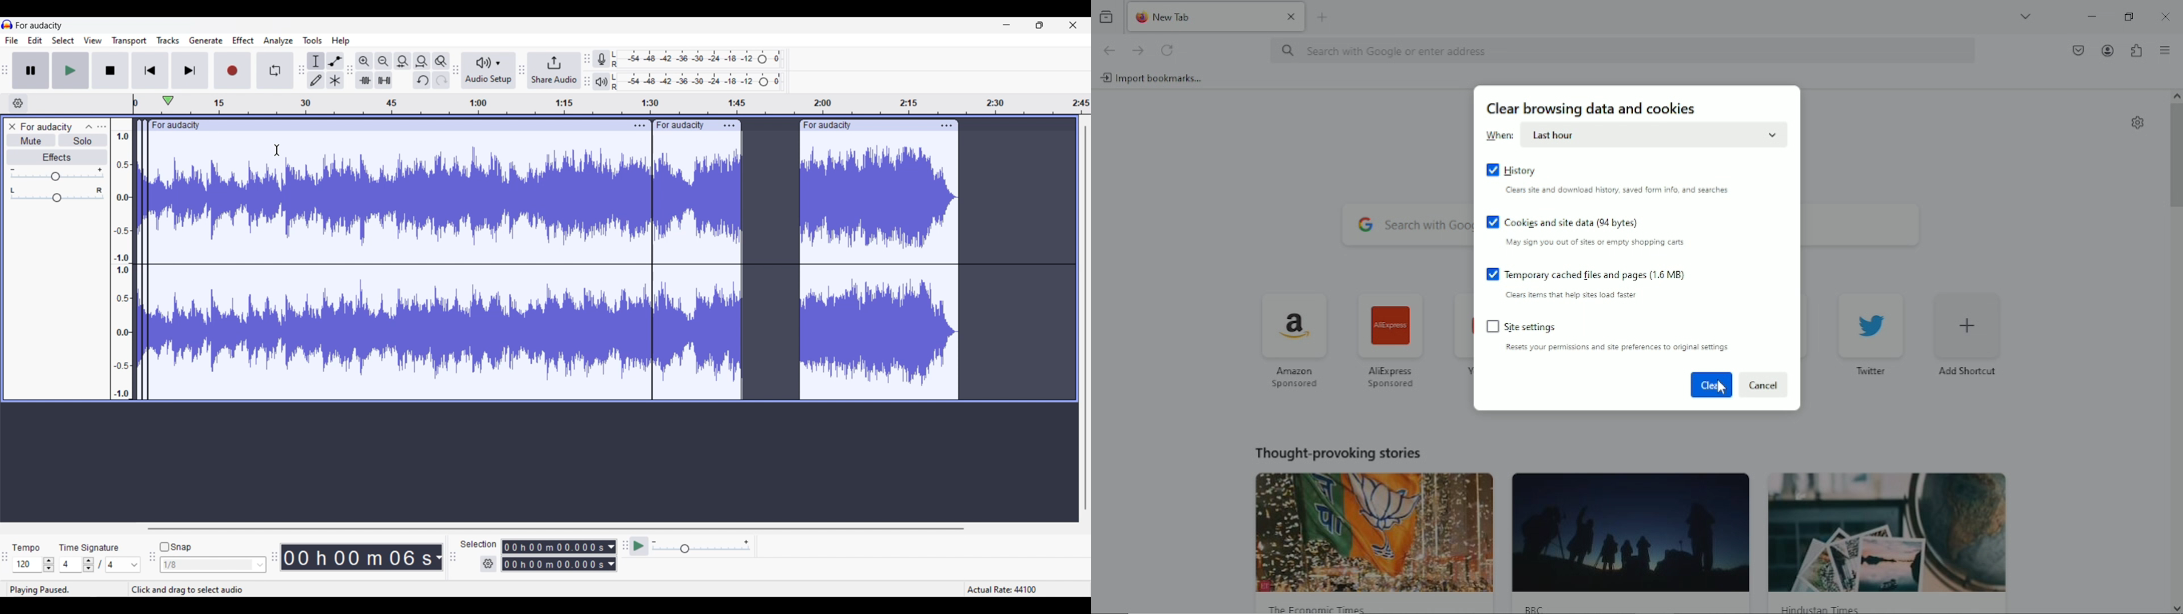 This screenshot has width=2184, height=616. What do you see at coordinates (1873, 332) in the screenshot?
I see `Twitter` at bounding box center [1873, 332].